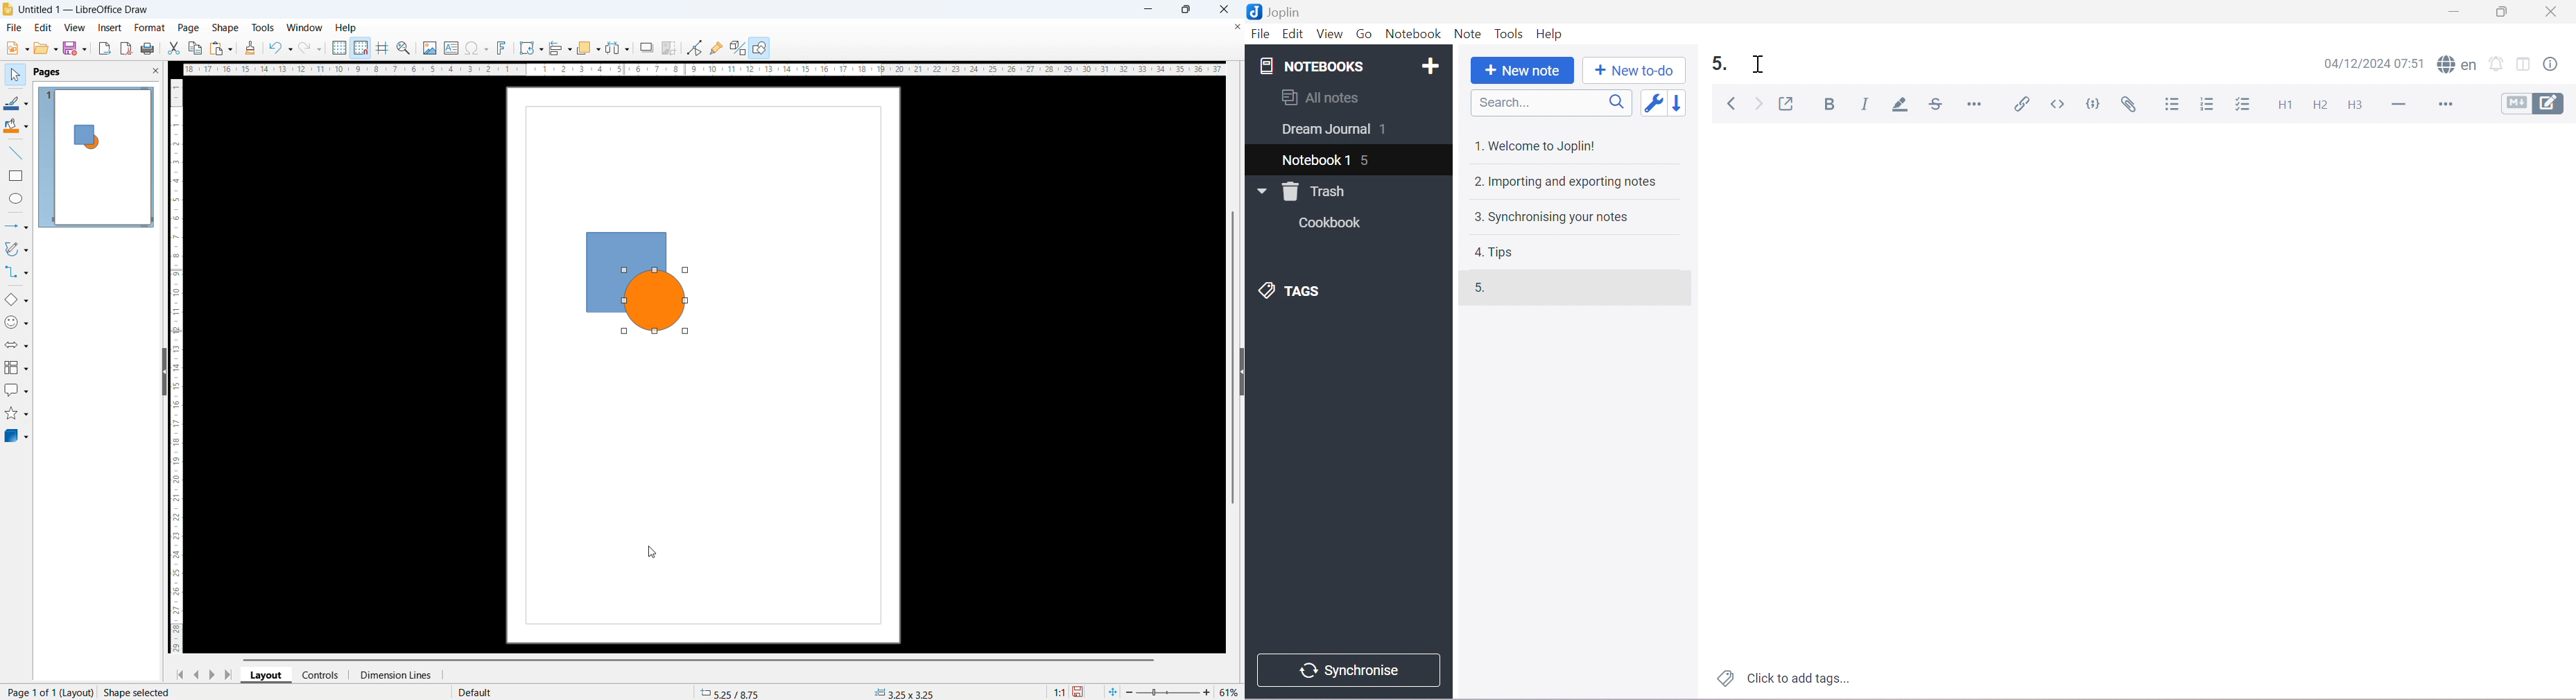 Image resolution: width=2576 pixels, height=700 pixels. What do you see at coordinates (2321, 105) in the screenshot?
I see `Heading 2` at bounding box center [2321, 105].